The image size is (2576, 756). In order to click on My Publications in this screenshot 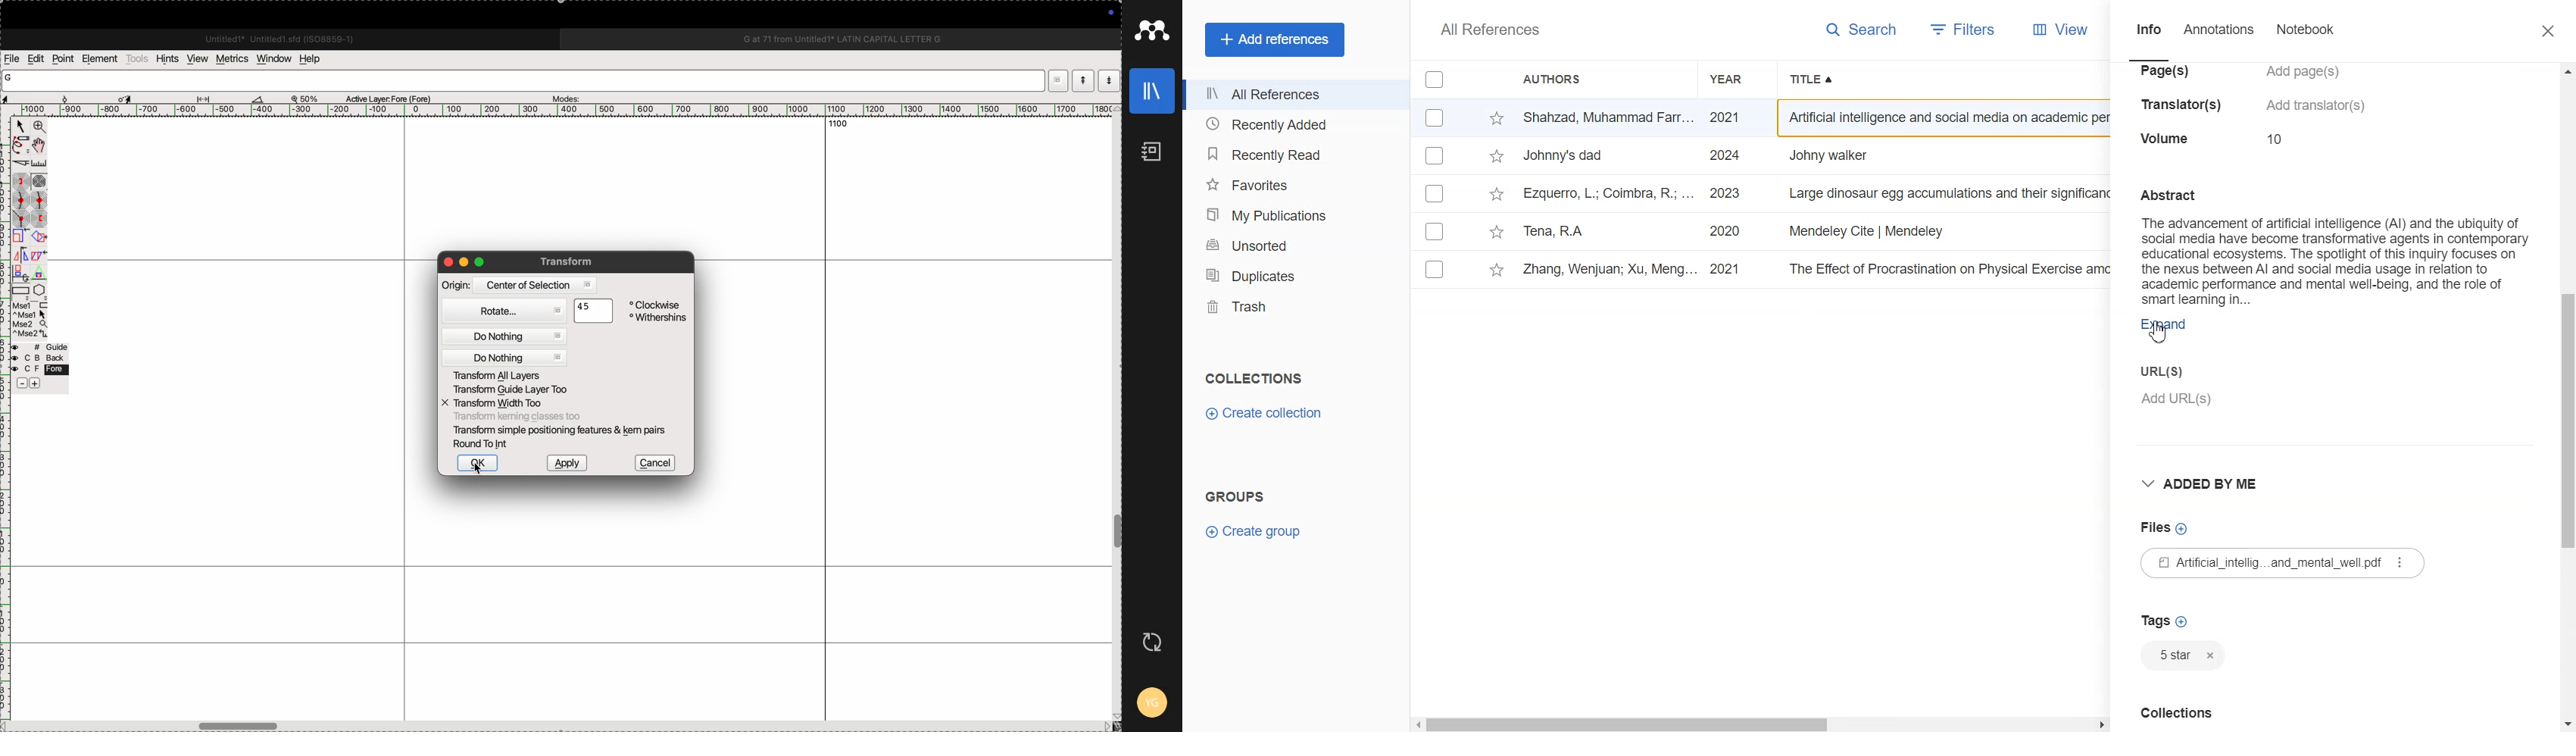, I will do `click(1285, 216)`.